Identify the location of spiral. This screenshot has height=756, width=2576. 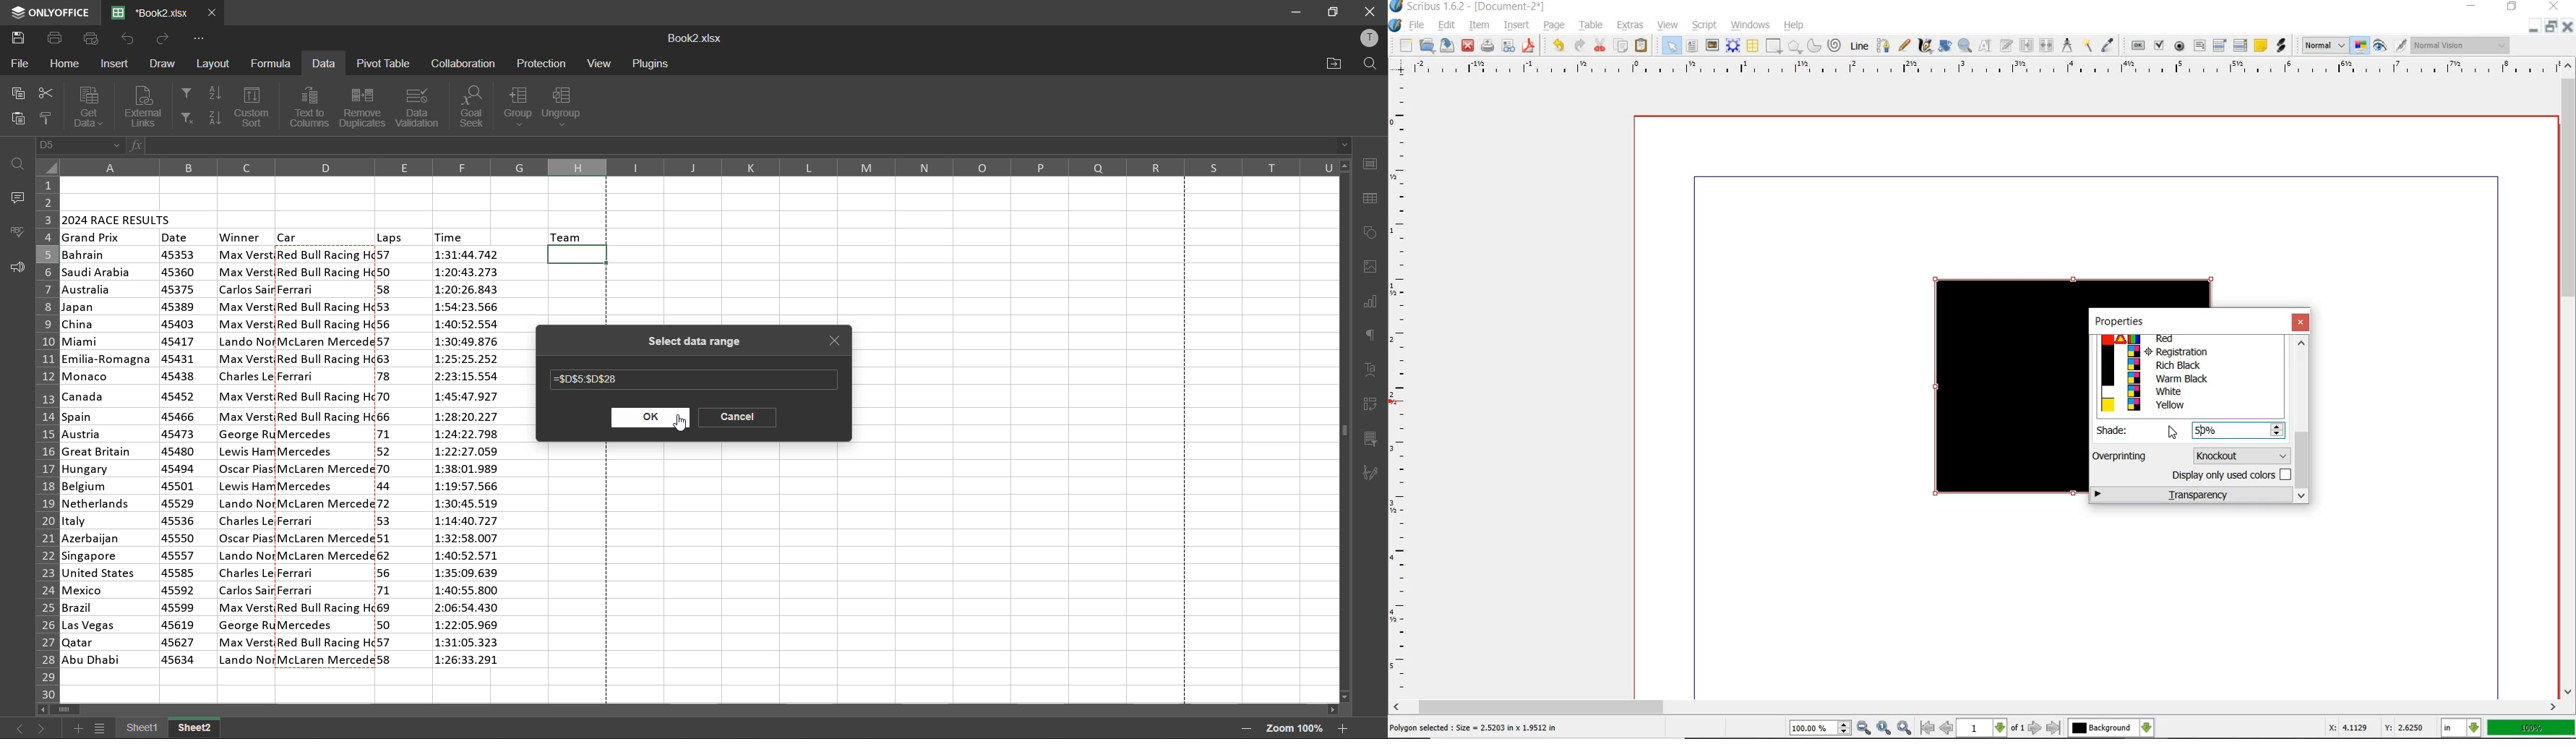
(1836, 47).